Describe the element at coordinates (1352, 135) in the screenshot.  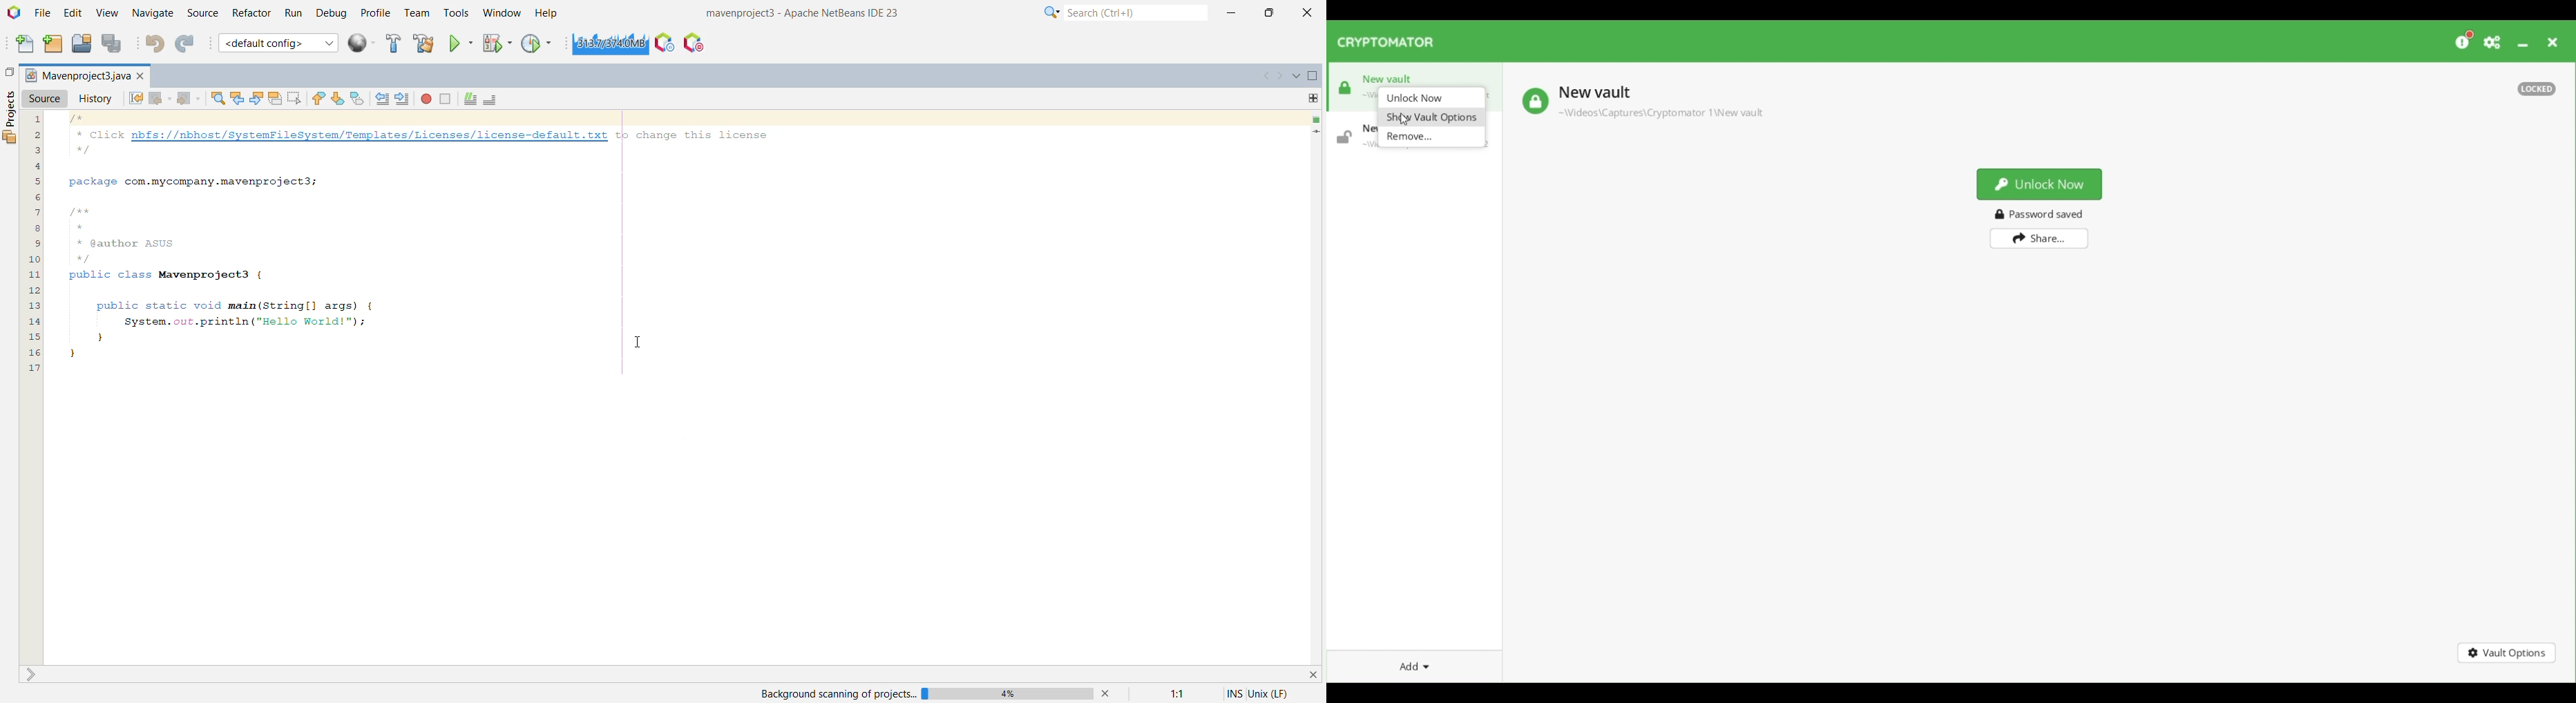
I see `Vault 2` at that location.